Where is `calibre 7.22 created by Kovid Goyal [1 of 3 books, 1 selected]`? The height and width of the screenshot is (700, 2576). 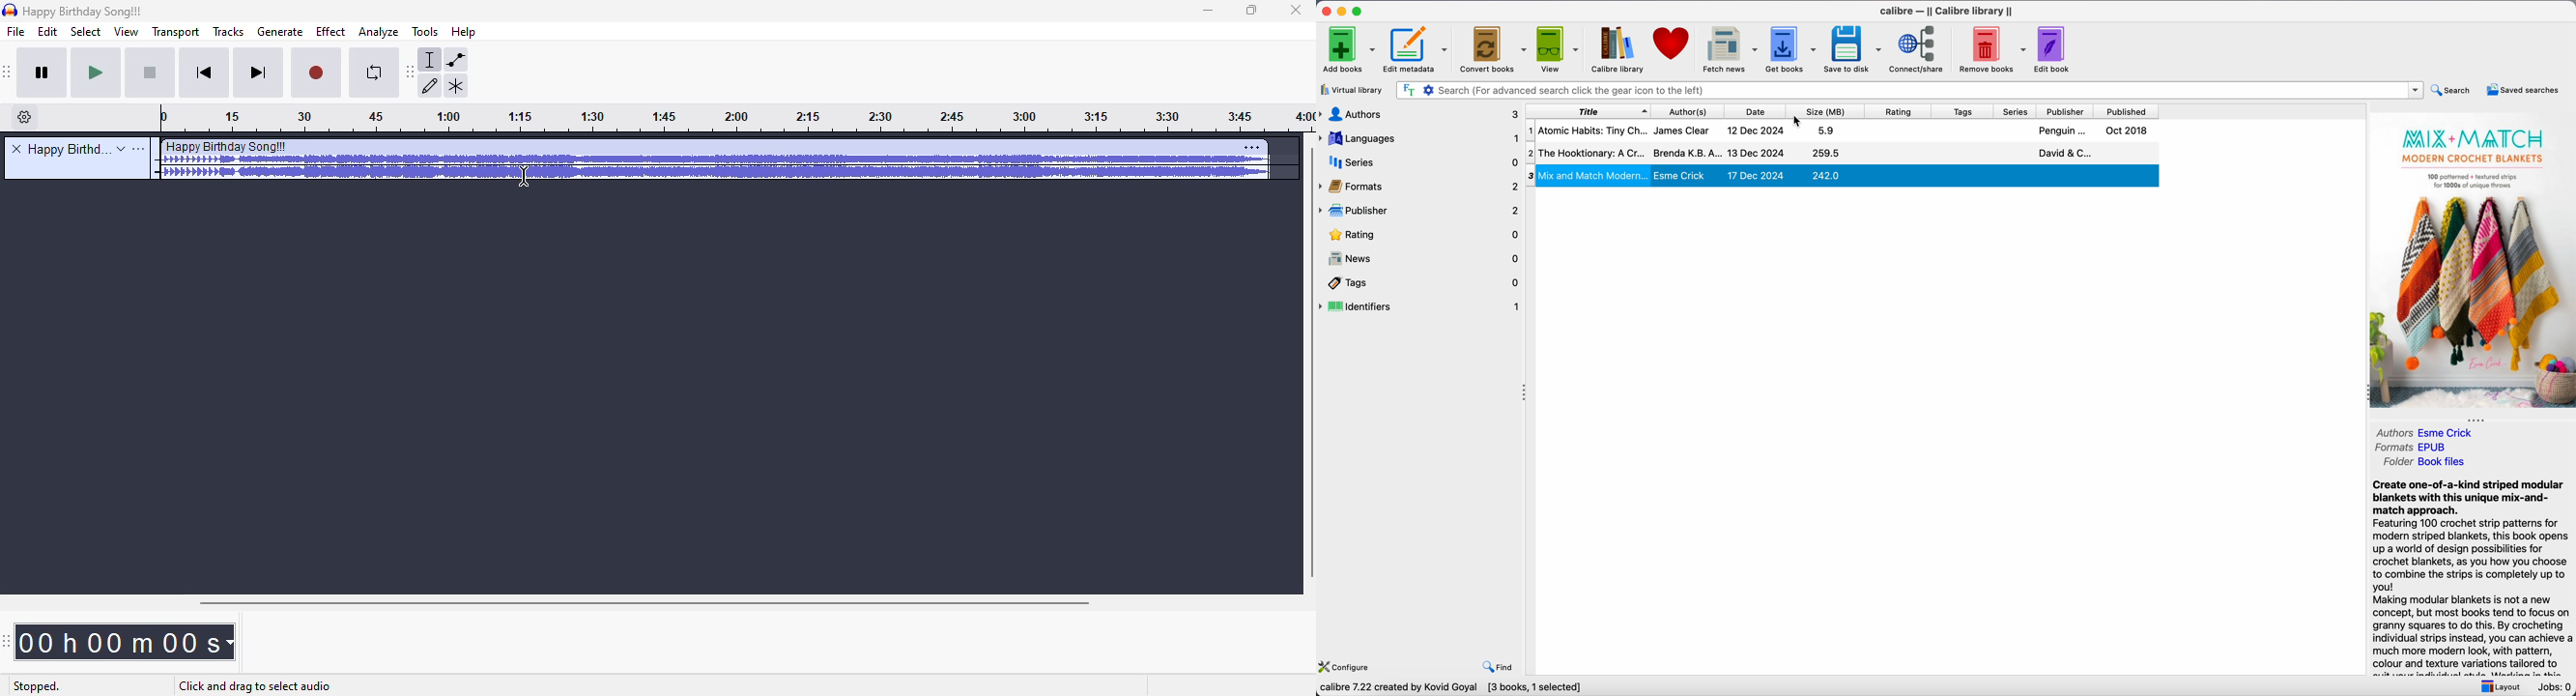
calibre 7.22 created by Kovid Goyal [1 of 3 books, 1 selected] is located at coordinates (1464, 687).